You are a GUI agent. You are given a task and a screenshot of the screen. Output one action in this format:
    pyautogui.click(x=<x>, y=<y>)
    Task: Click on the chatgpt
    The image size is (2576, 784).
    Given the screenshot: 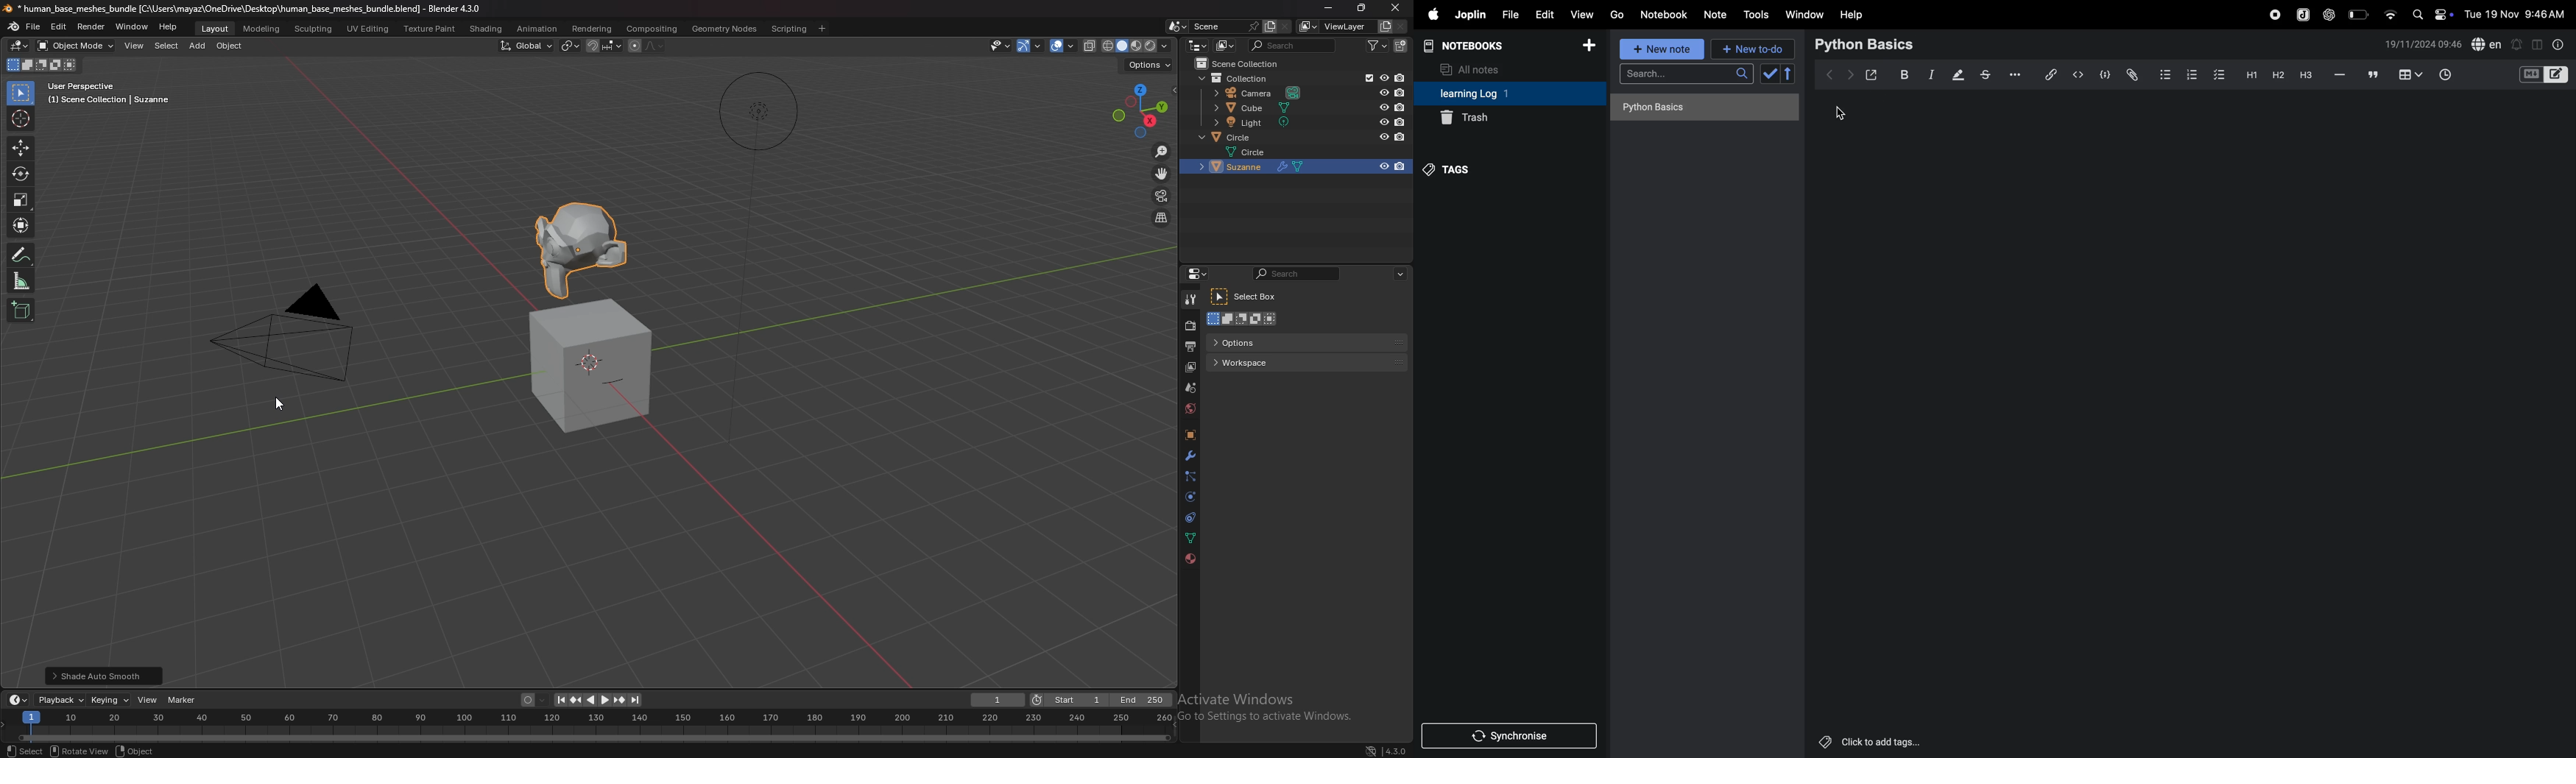 What is the action you would take?
    pyautogui.click(x=2330, y=13)
    